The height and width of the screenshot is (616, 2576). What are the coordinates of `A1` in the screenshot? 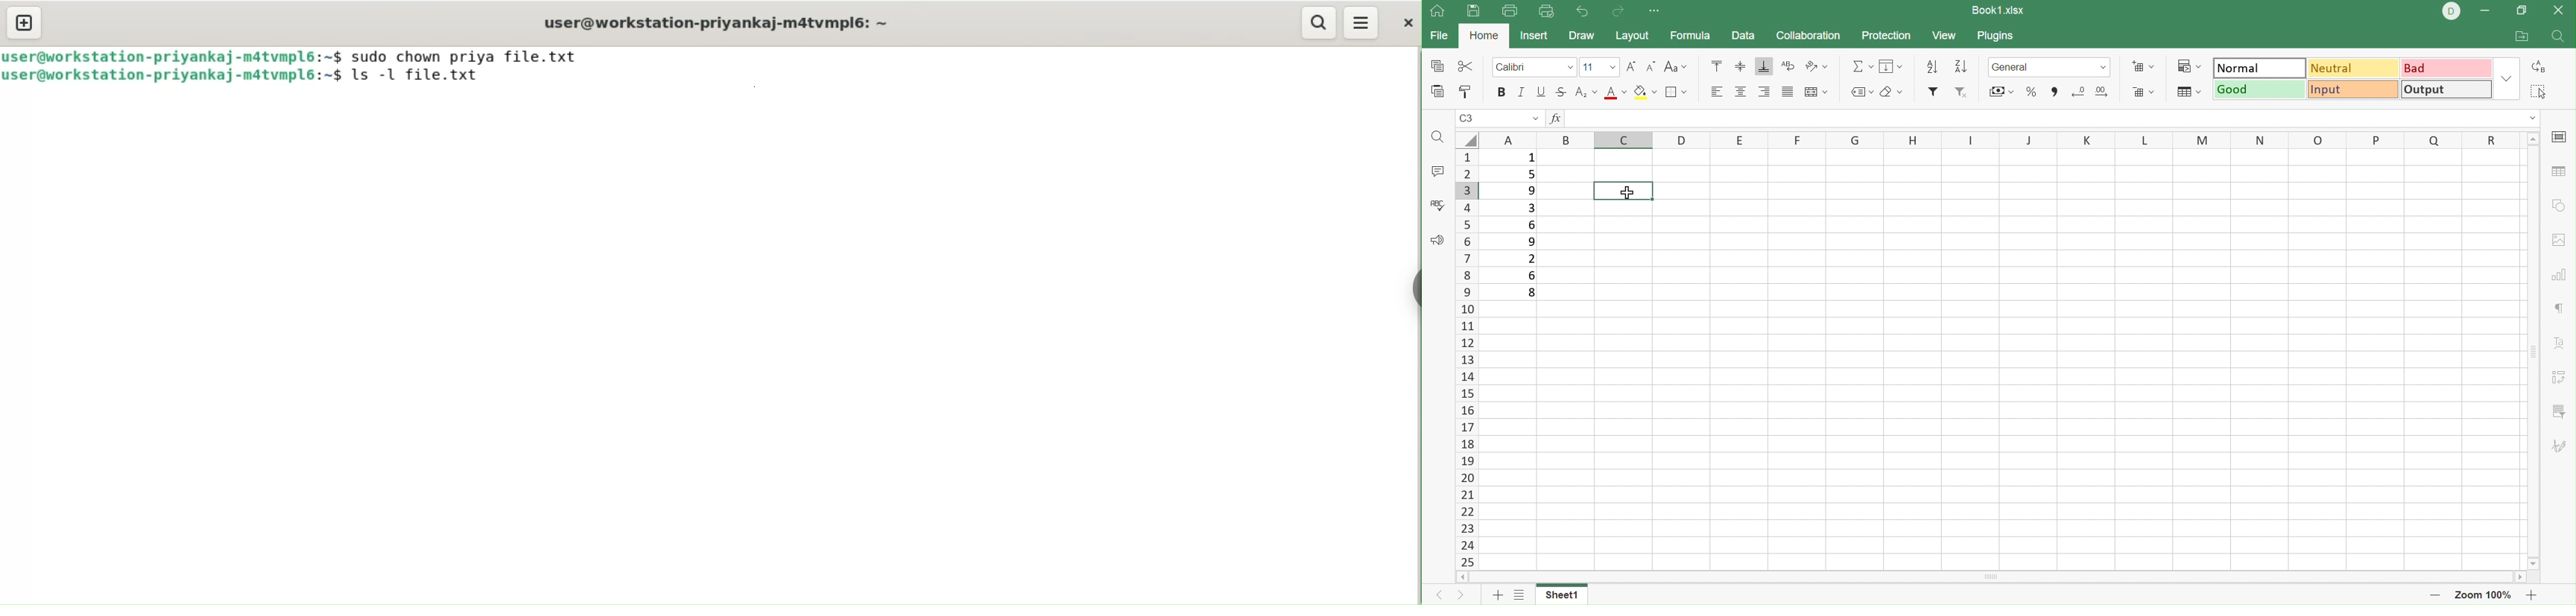 It's located at (1468, 119).